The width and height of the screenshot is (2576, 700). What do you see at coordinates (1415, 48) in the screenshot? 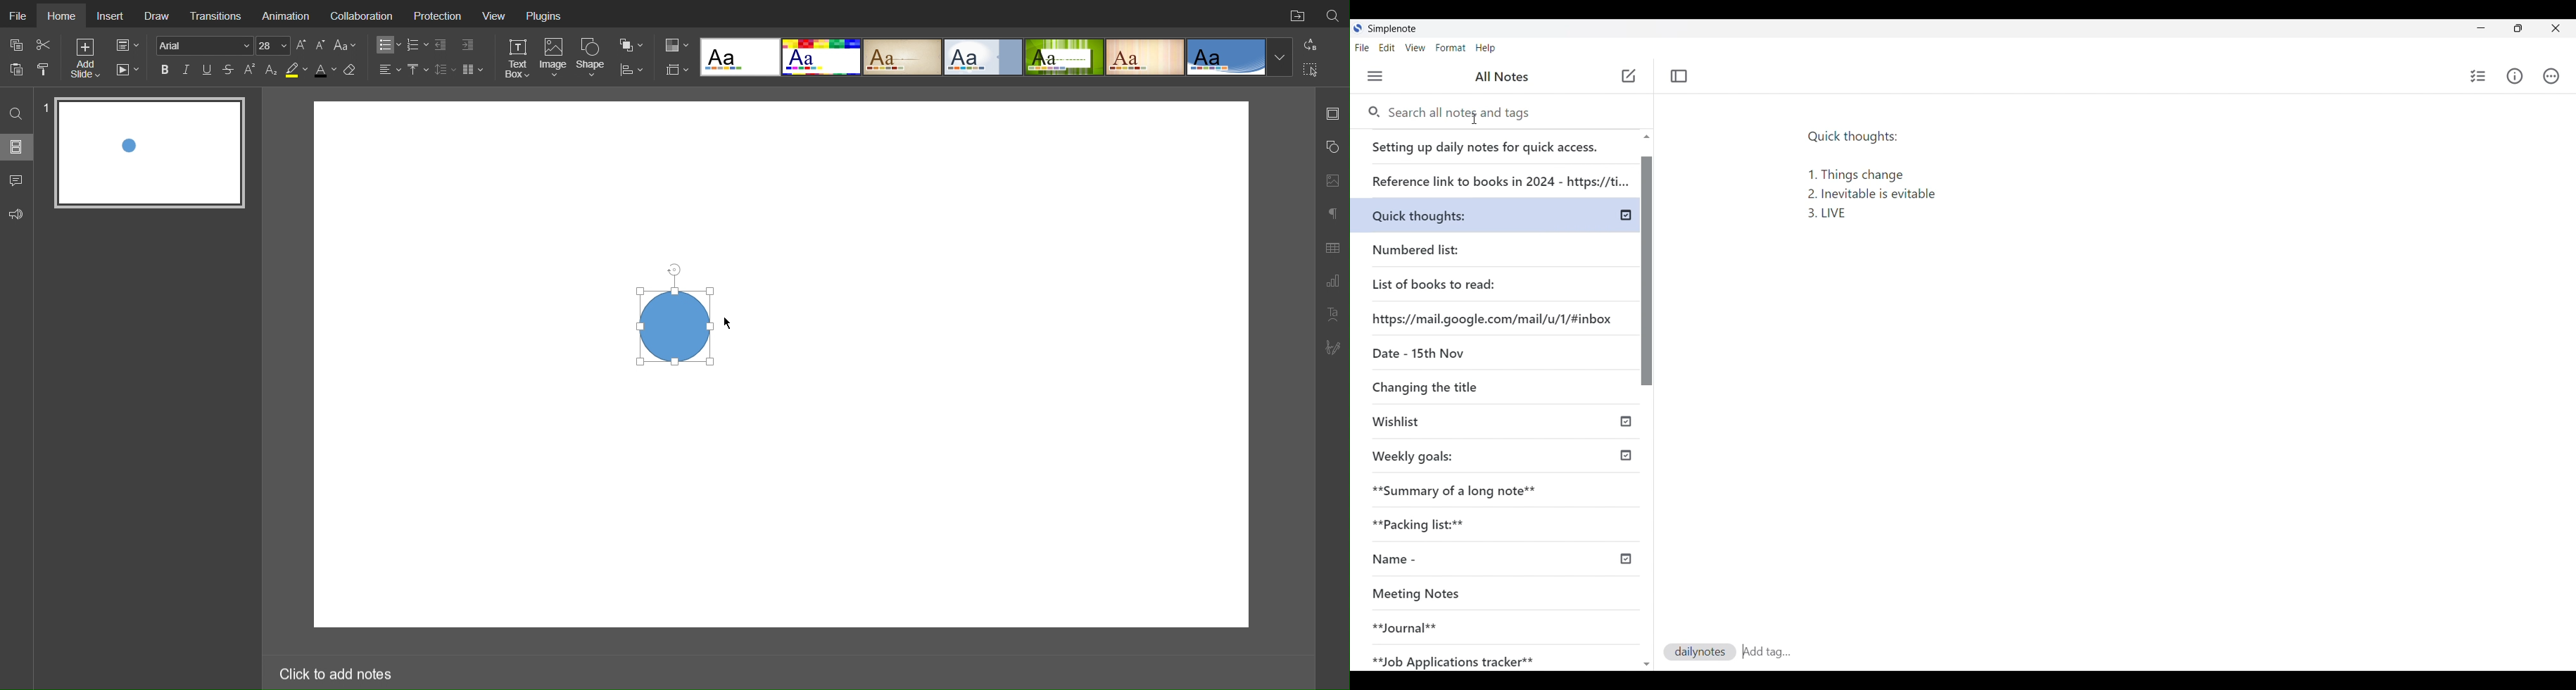
I see `View menu` at bounding box center [1415, 48].